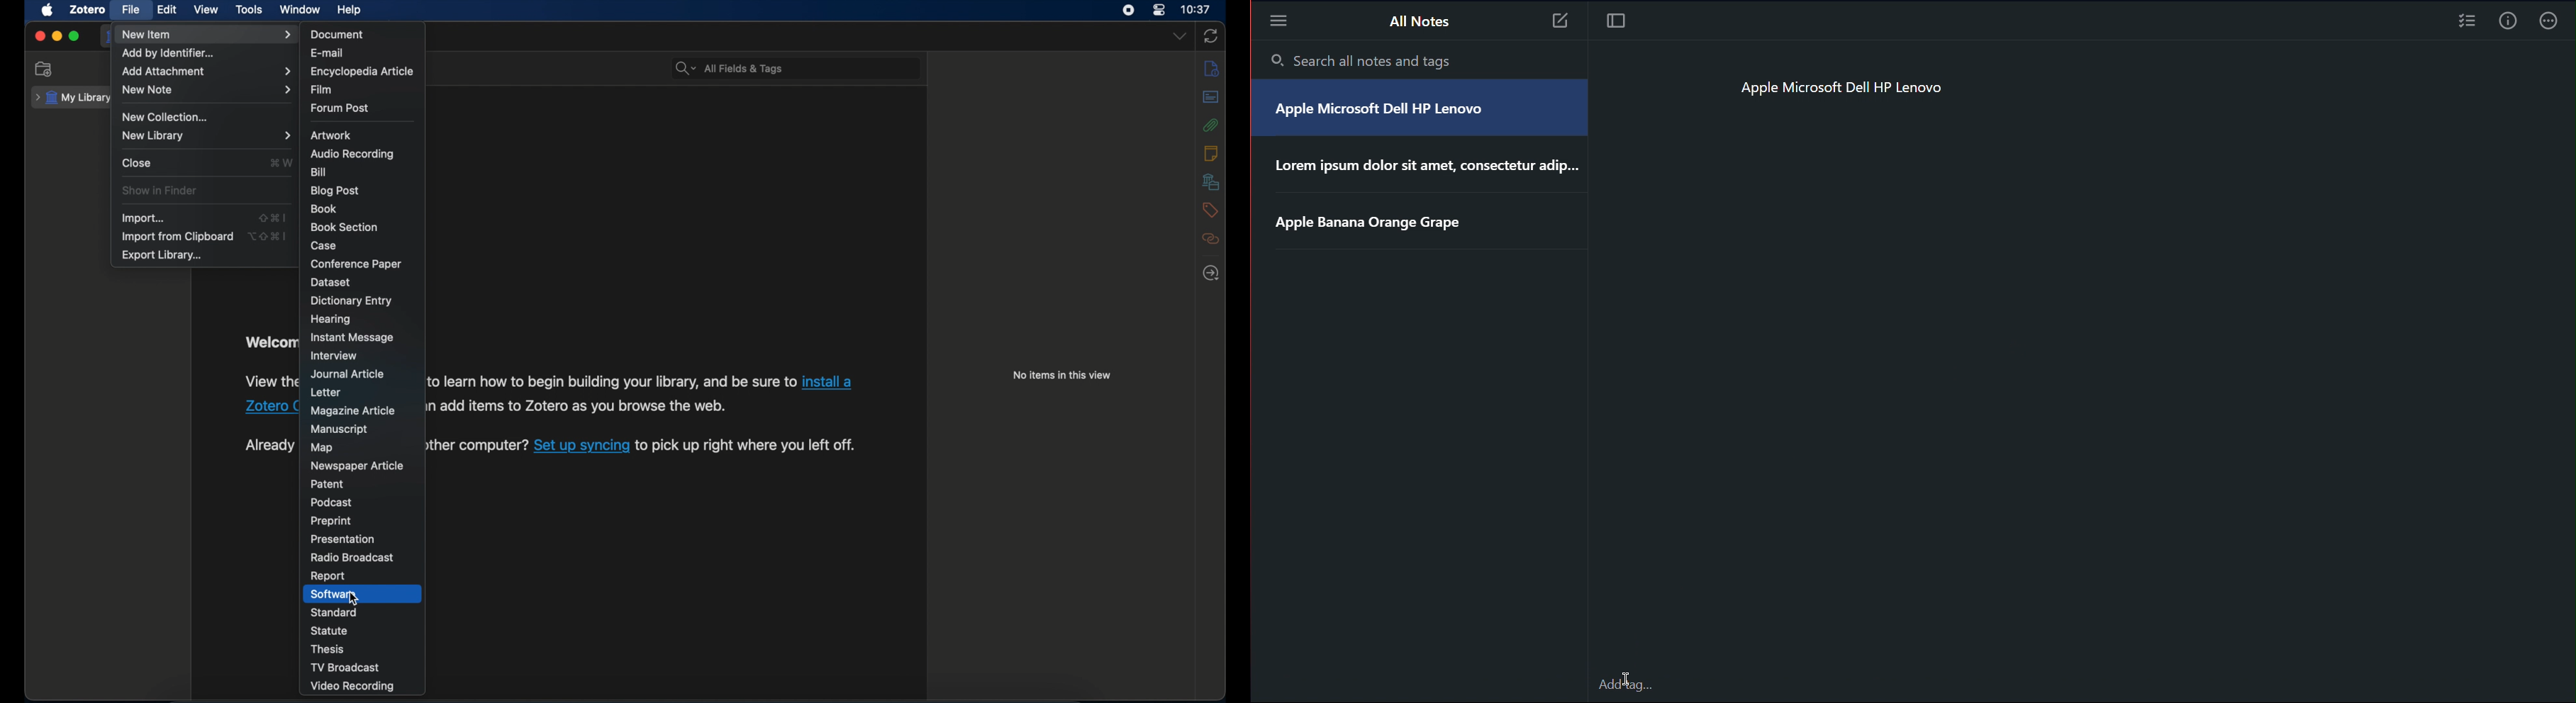 The width and height of the screenshot is (2576, 728). Describe the element at coordinates (332, 319) in the screenshot. I see `hearing` at that location.